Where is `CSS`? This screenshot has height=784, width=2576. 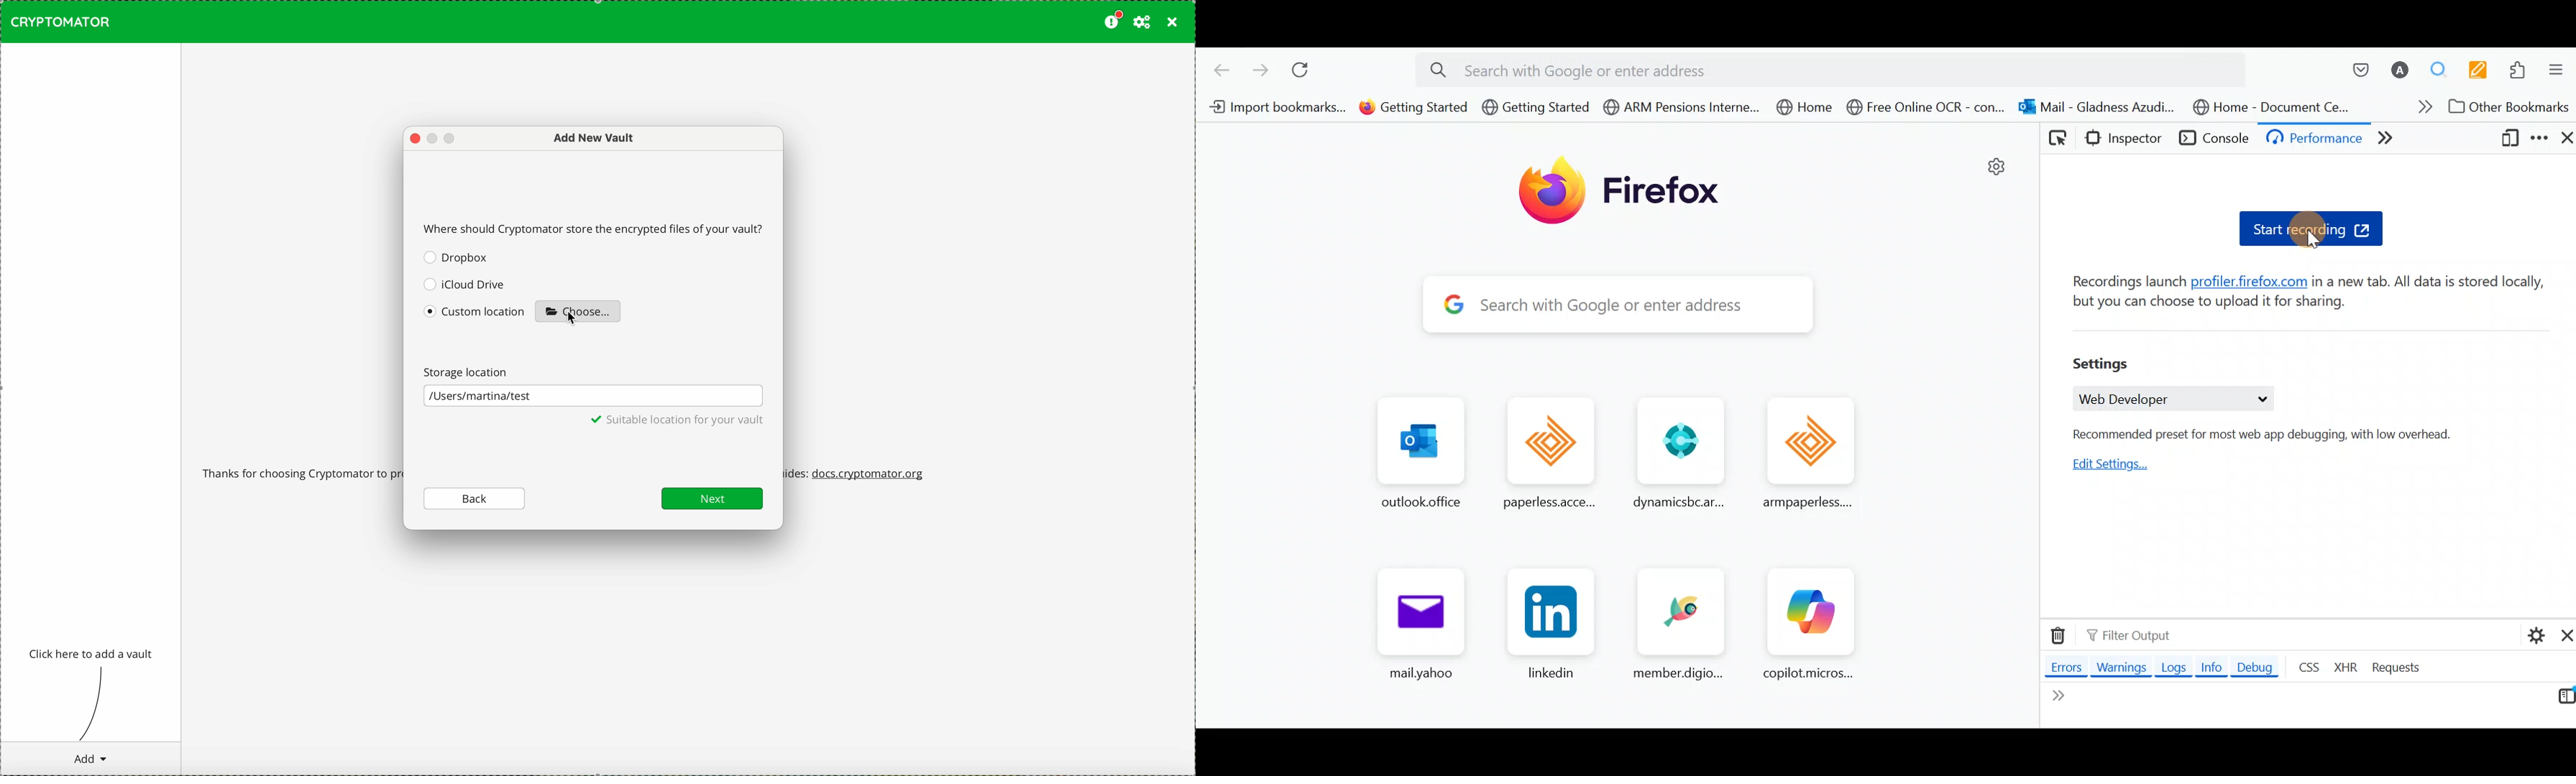 CSS is located at coordinates (2307, 666).